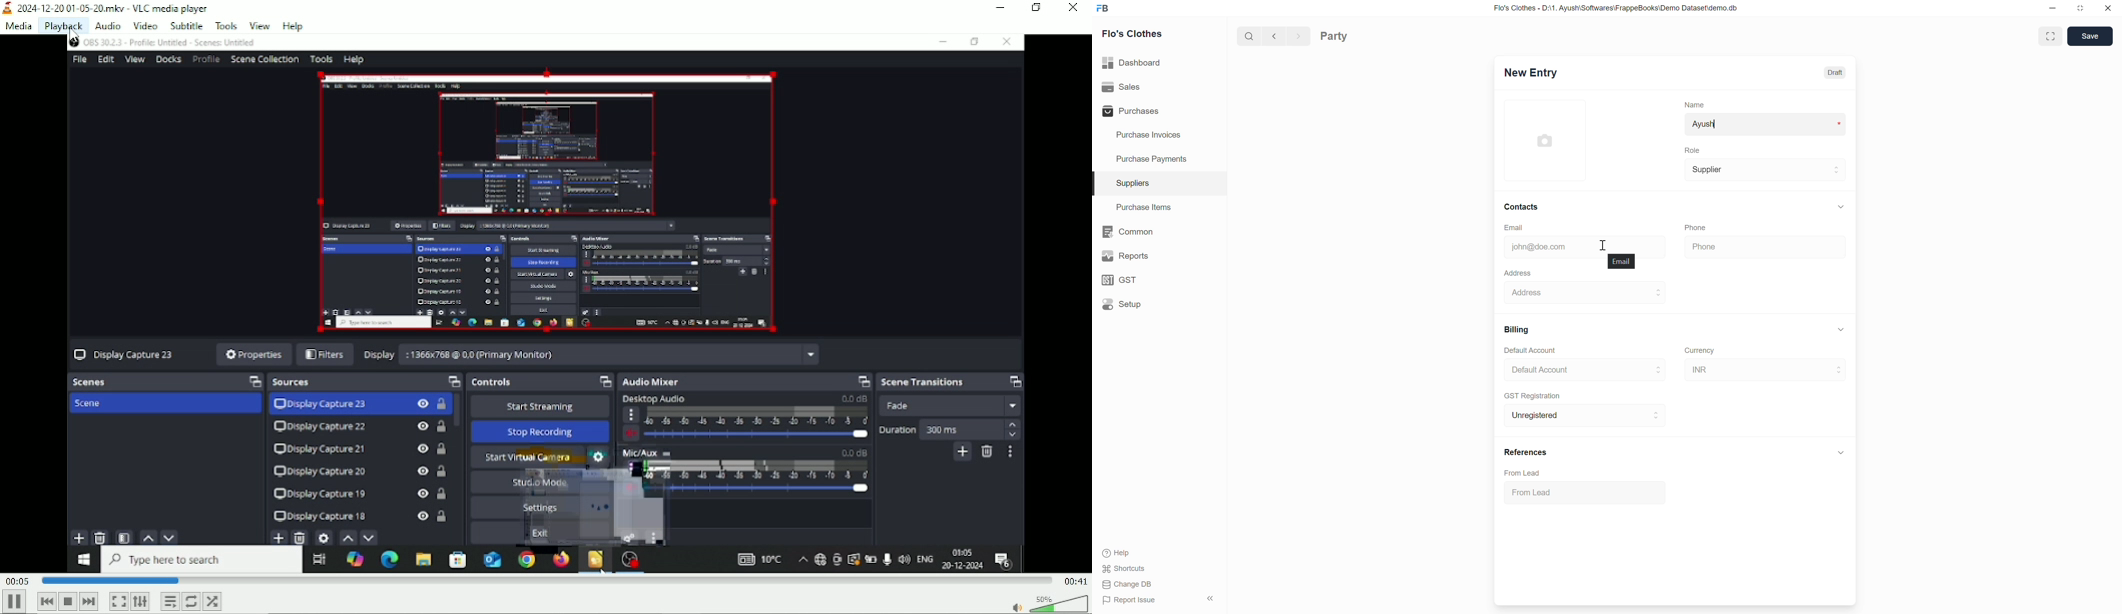  I want to click on Common, so click(1159, 232).